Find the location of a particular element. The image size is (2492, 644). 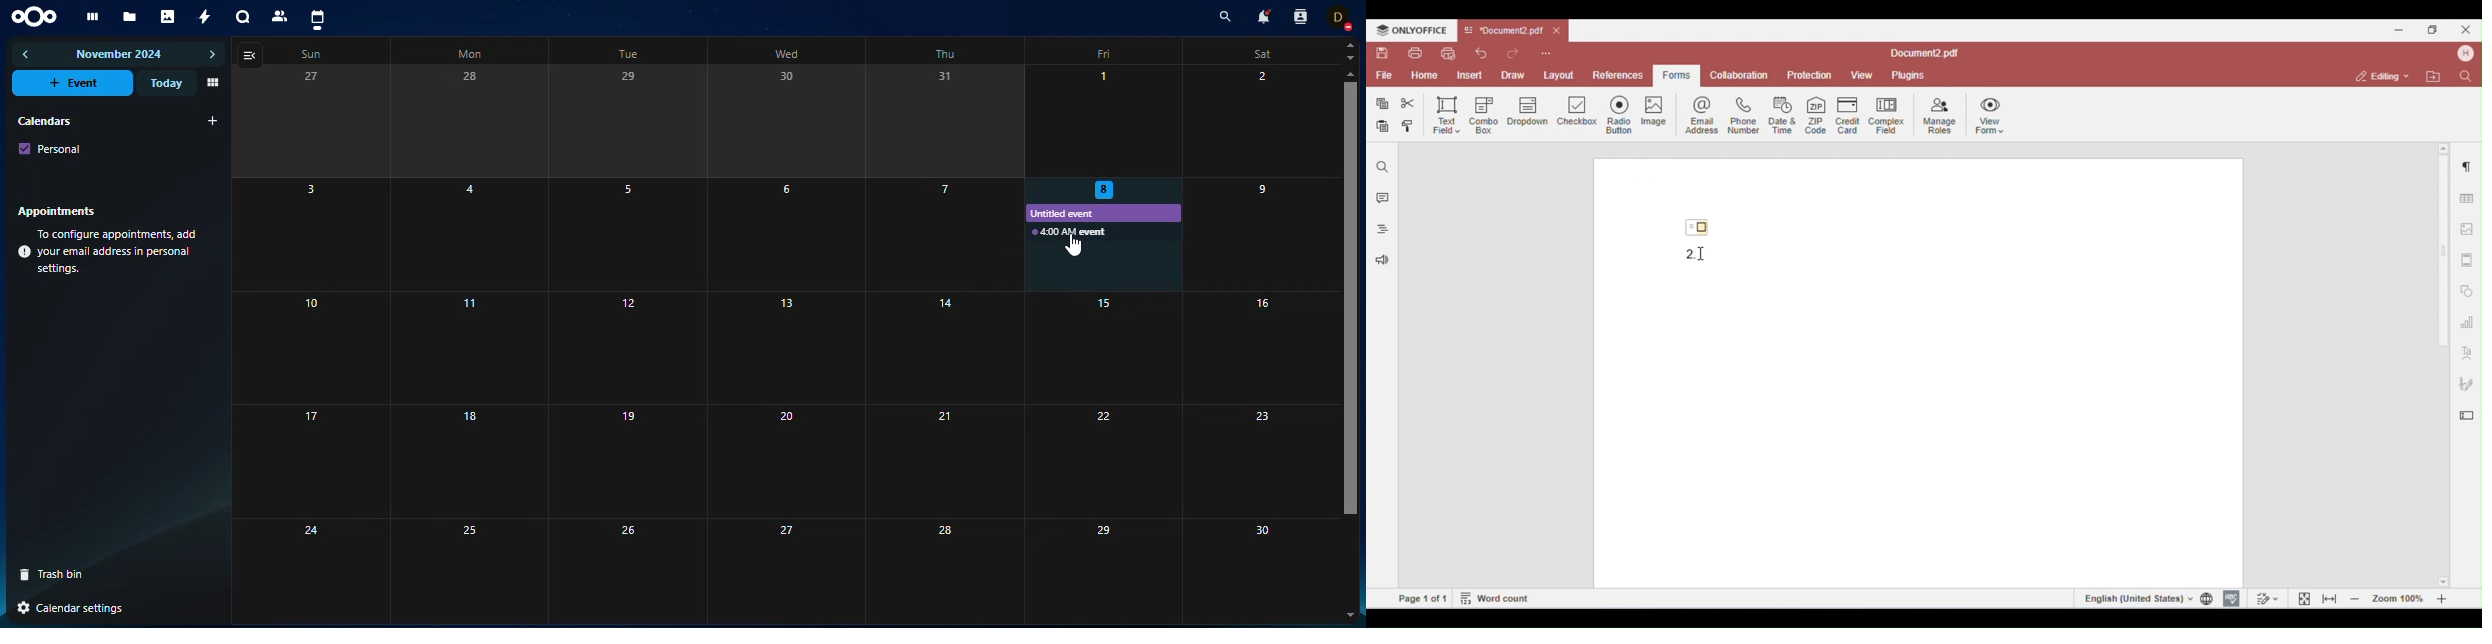

nextcloud is located at coordinates (38, 15).